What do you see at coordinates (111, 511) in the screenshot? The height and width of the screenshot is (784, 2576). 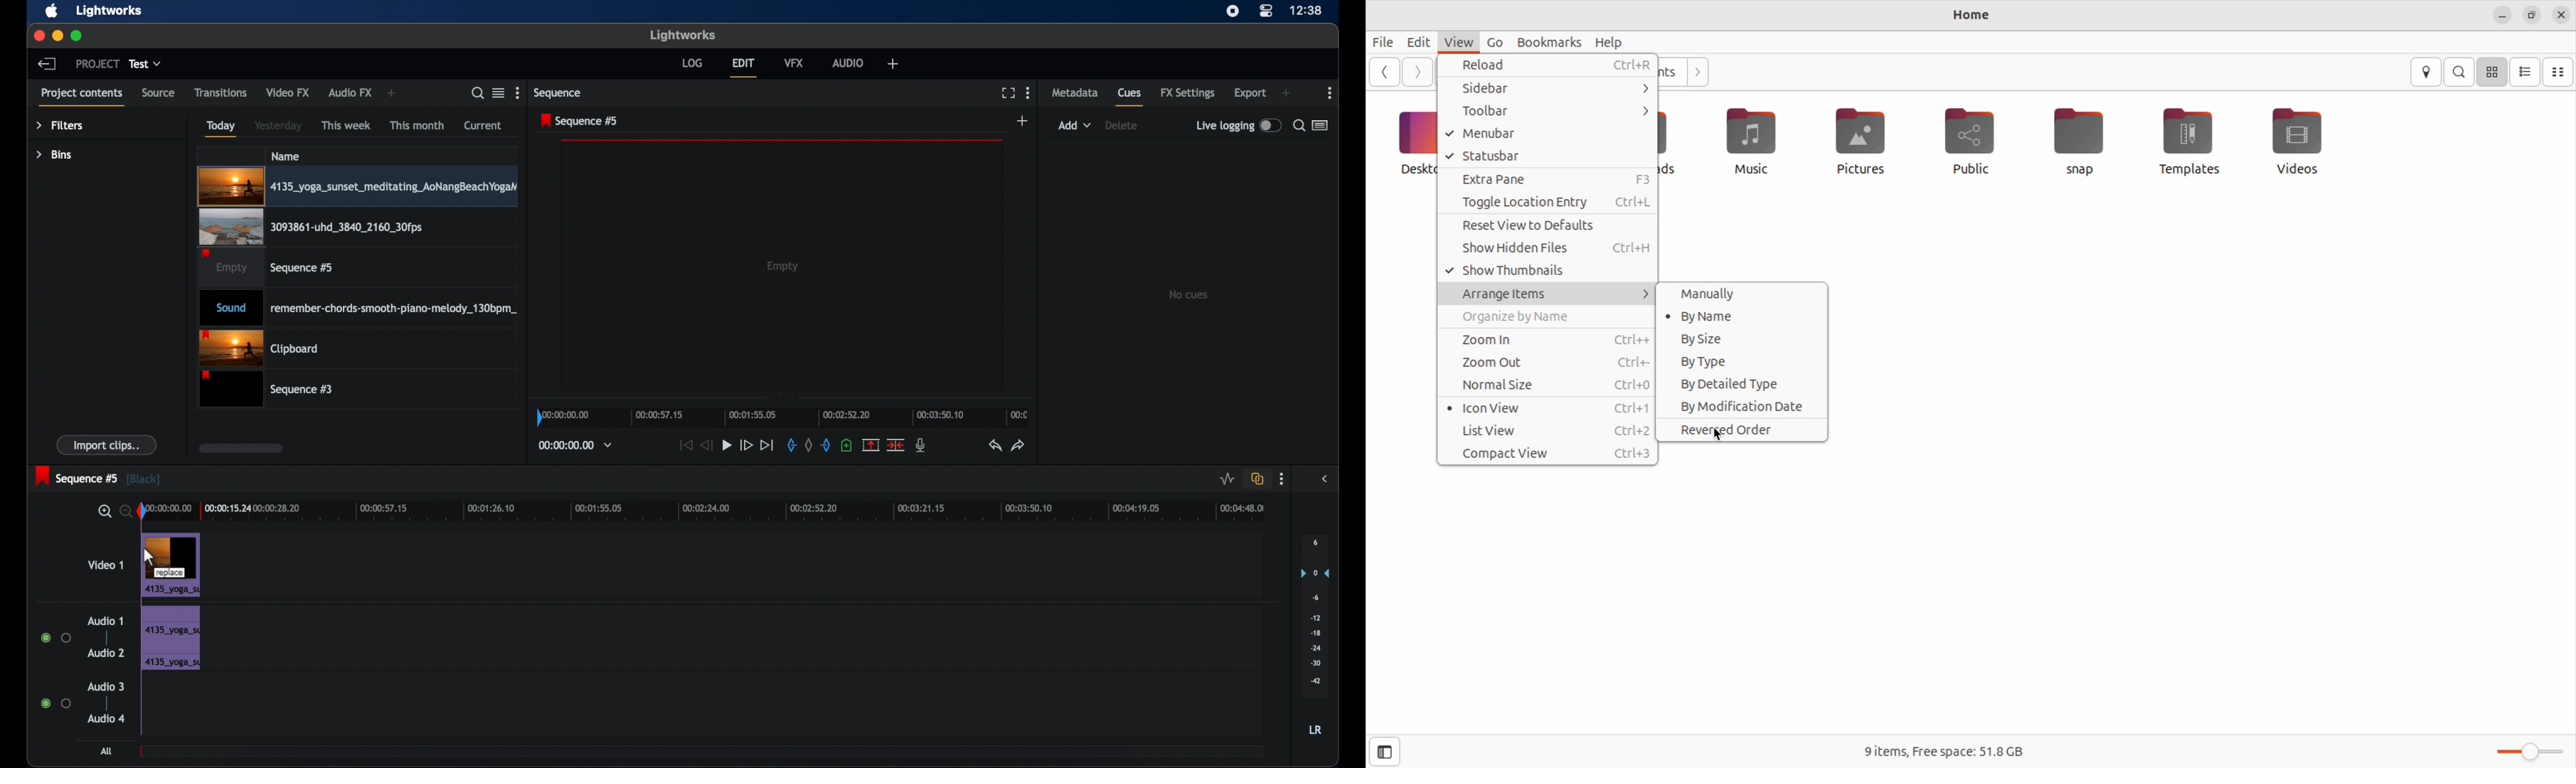 I see `zoom ` at bounding box center [111, 511].